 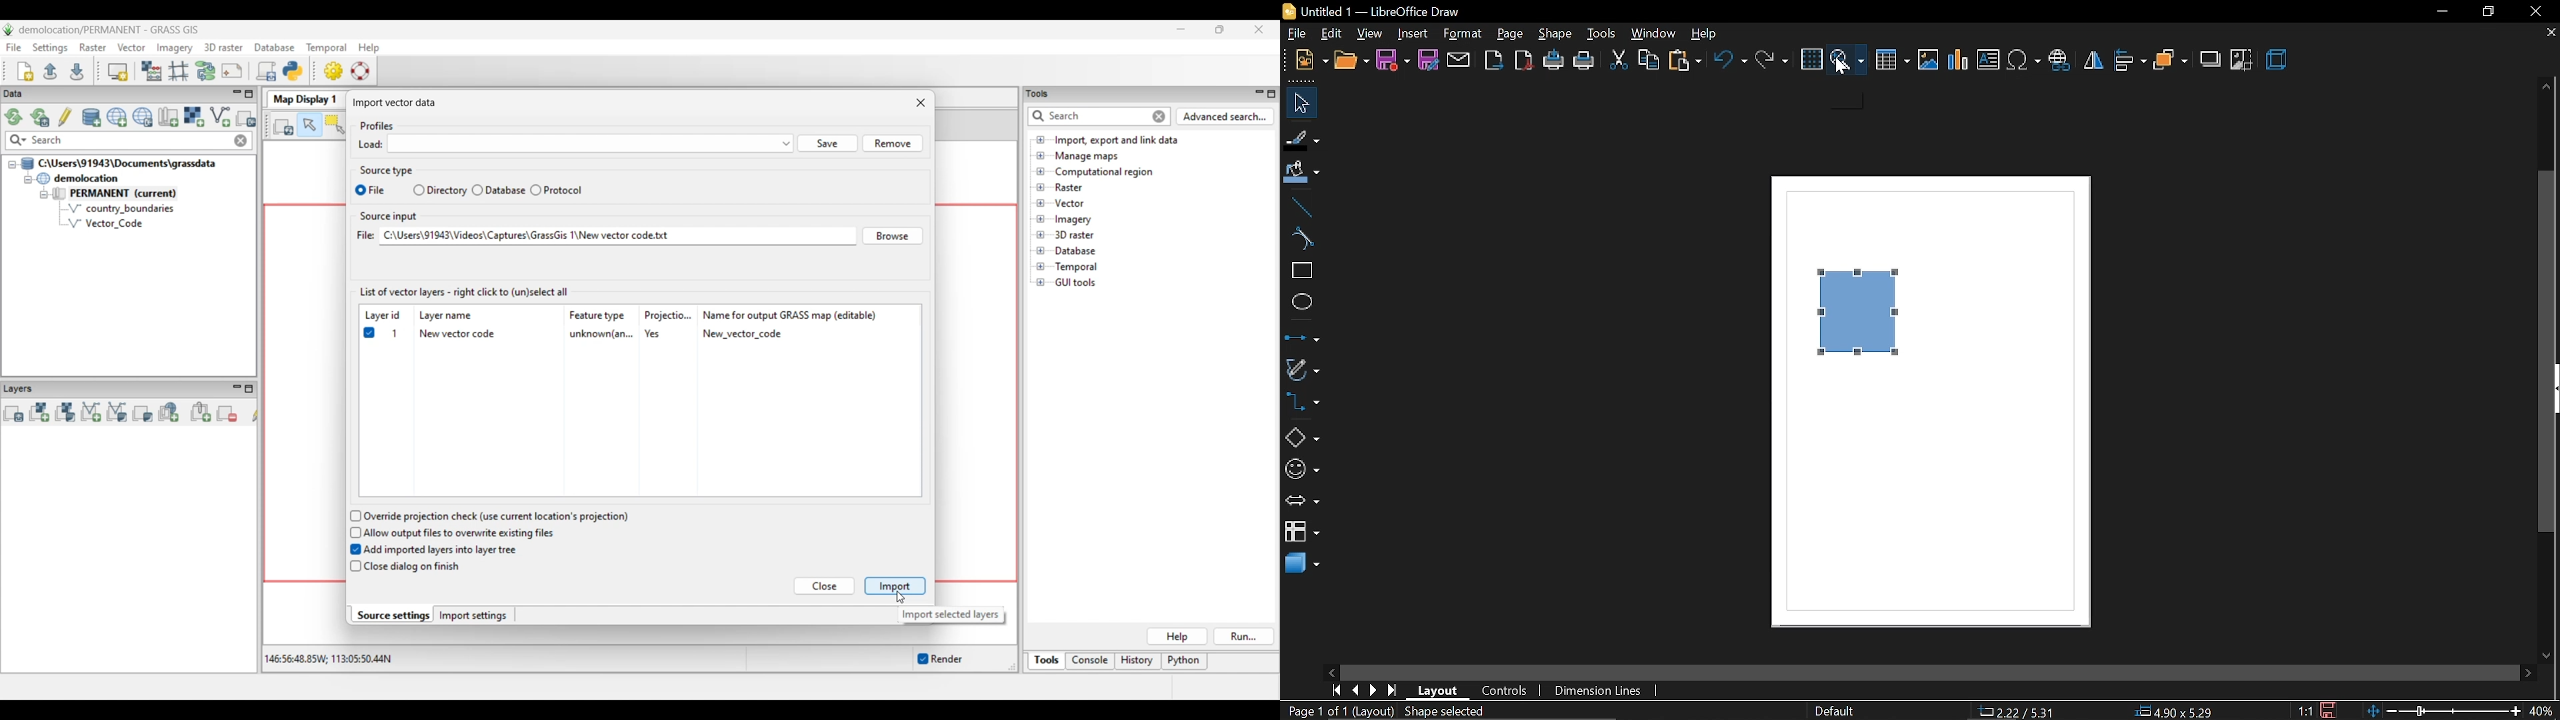 What do you see at coordinates (1707, 34) in the screenshot?
I see `help` at bounding box center [1707, 34].